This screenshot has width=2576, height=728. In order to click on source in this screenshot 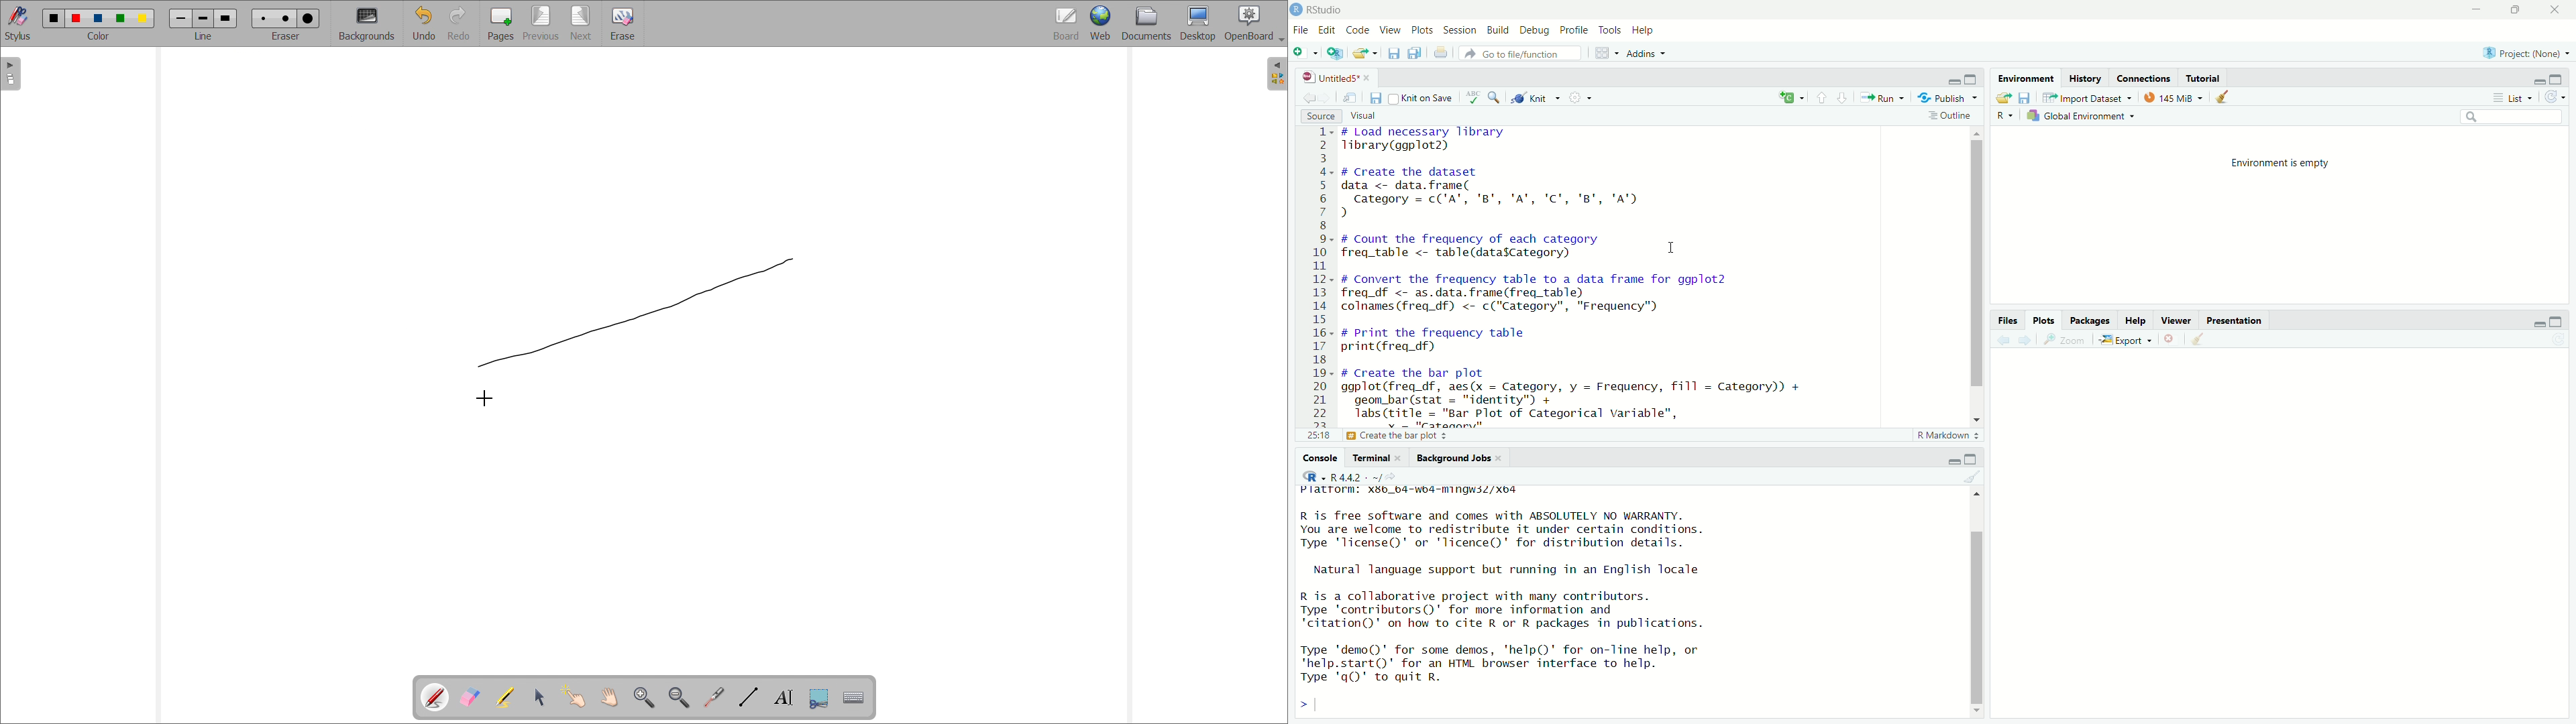, I will do `click(1322, 117)`.